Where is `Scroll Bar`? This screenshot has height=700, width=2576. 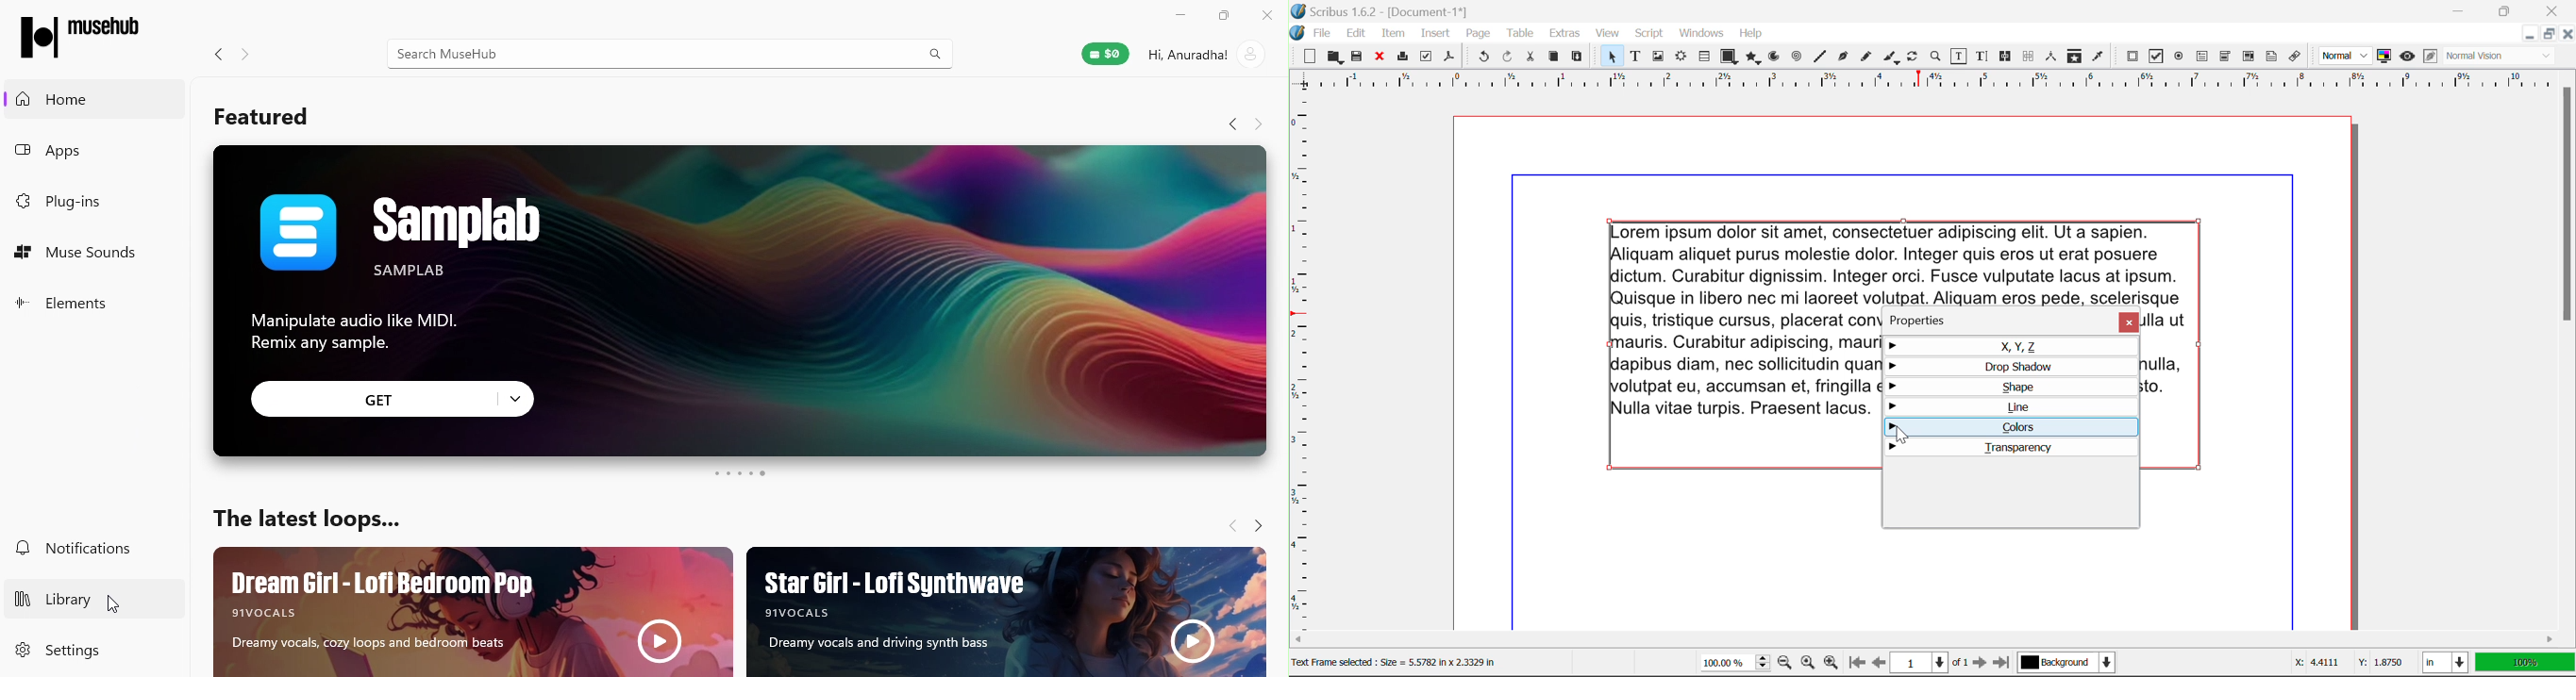
Scroll Bar is located at coordinates (1926, 641).